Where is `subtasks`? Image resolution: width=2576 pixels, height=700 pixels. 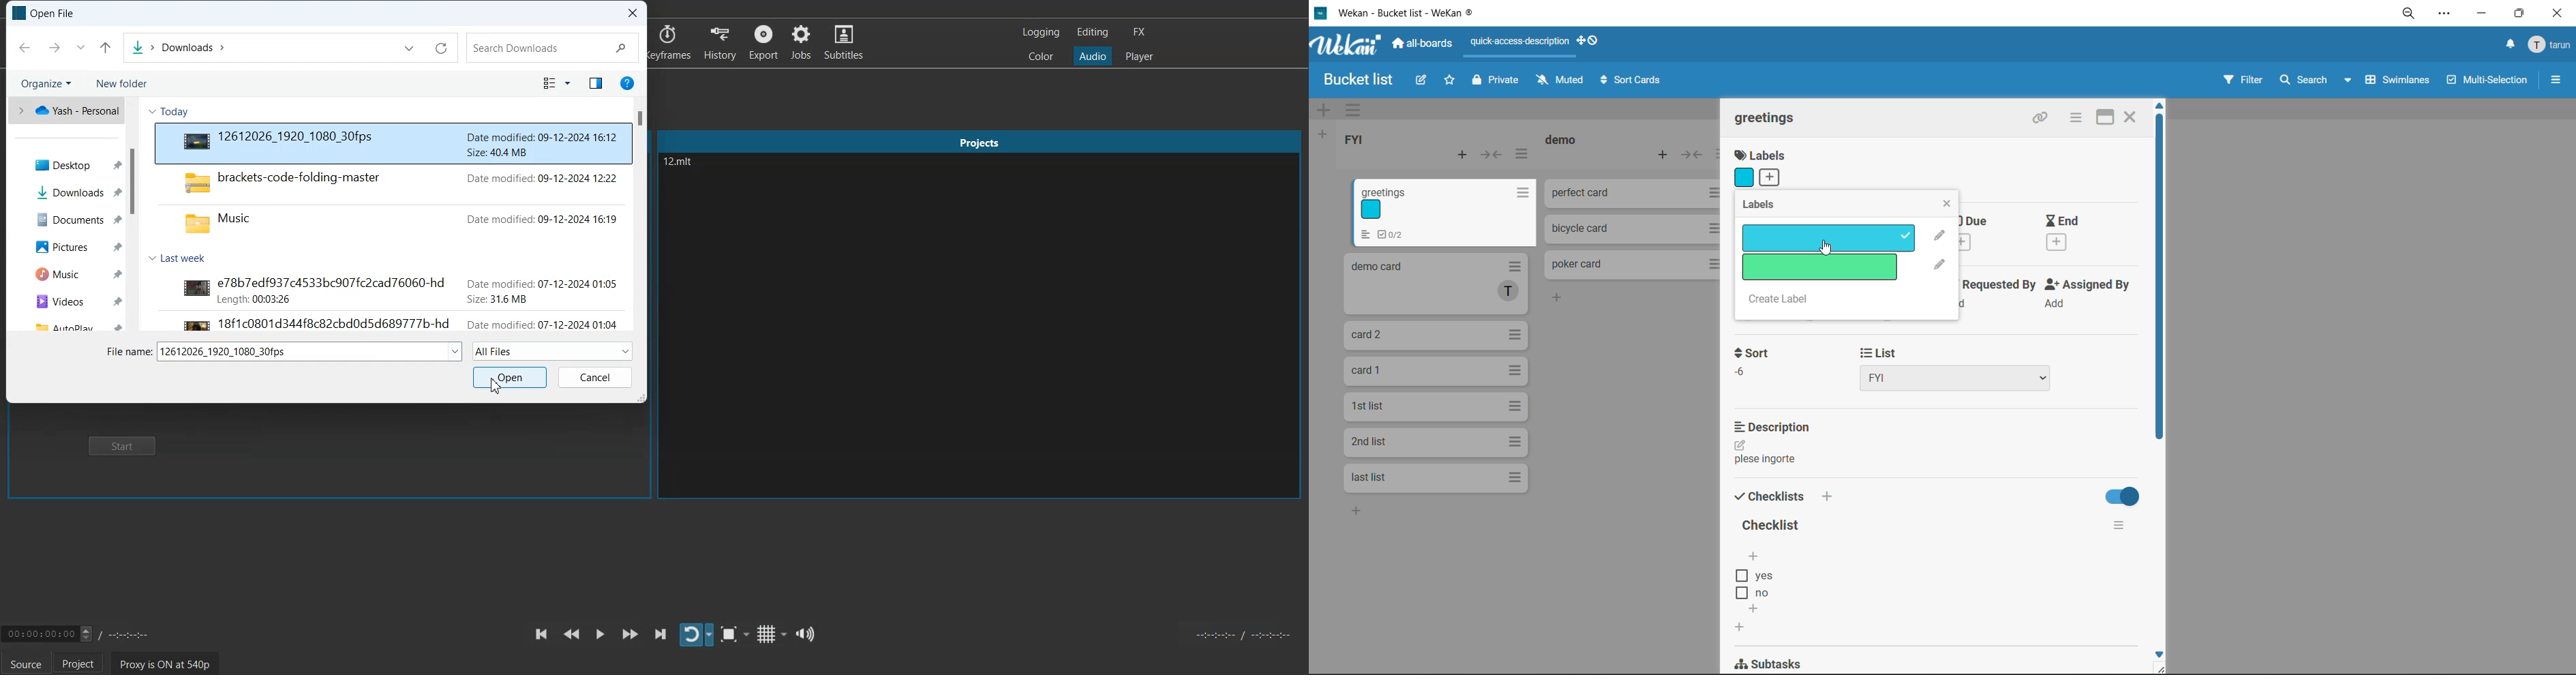
subtasks is located at coordinates (1778, 662).